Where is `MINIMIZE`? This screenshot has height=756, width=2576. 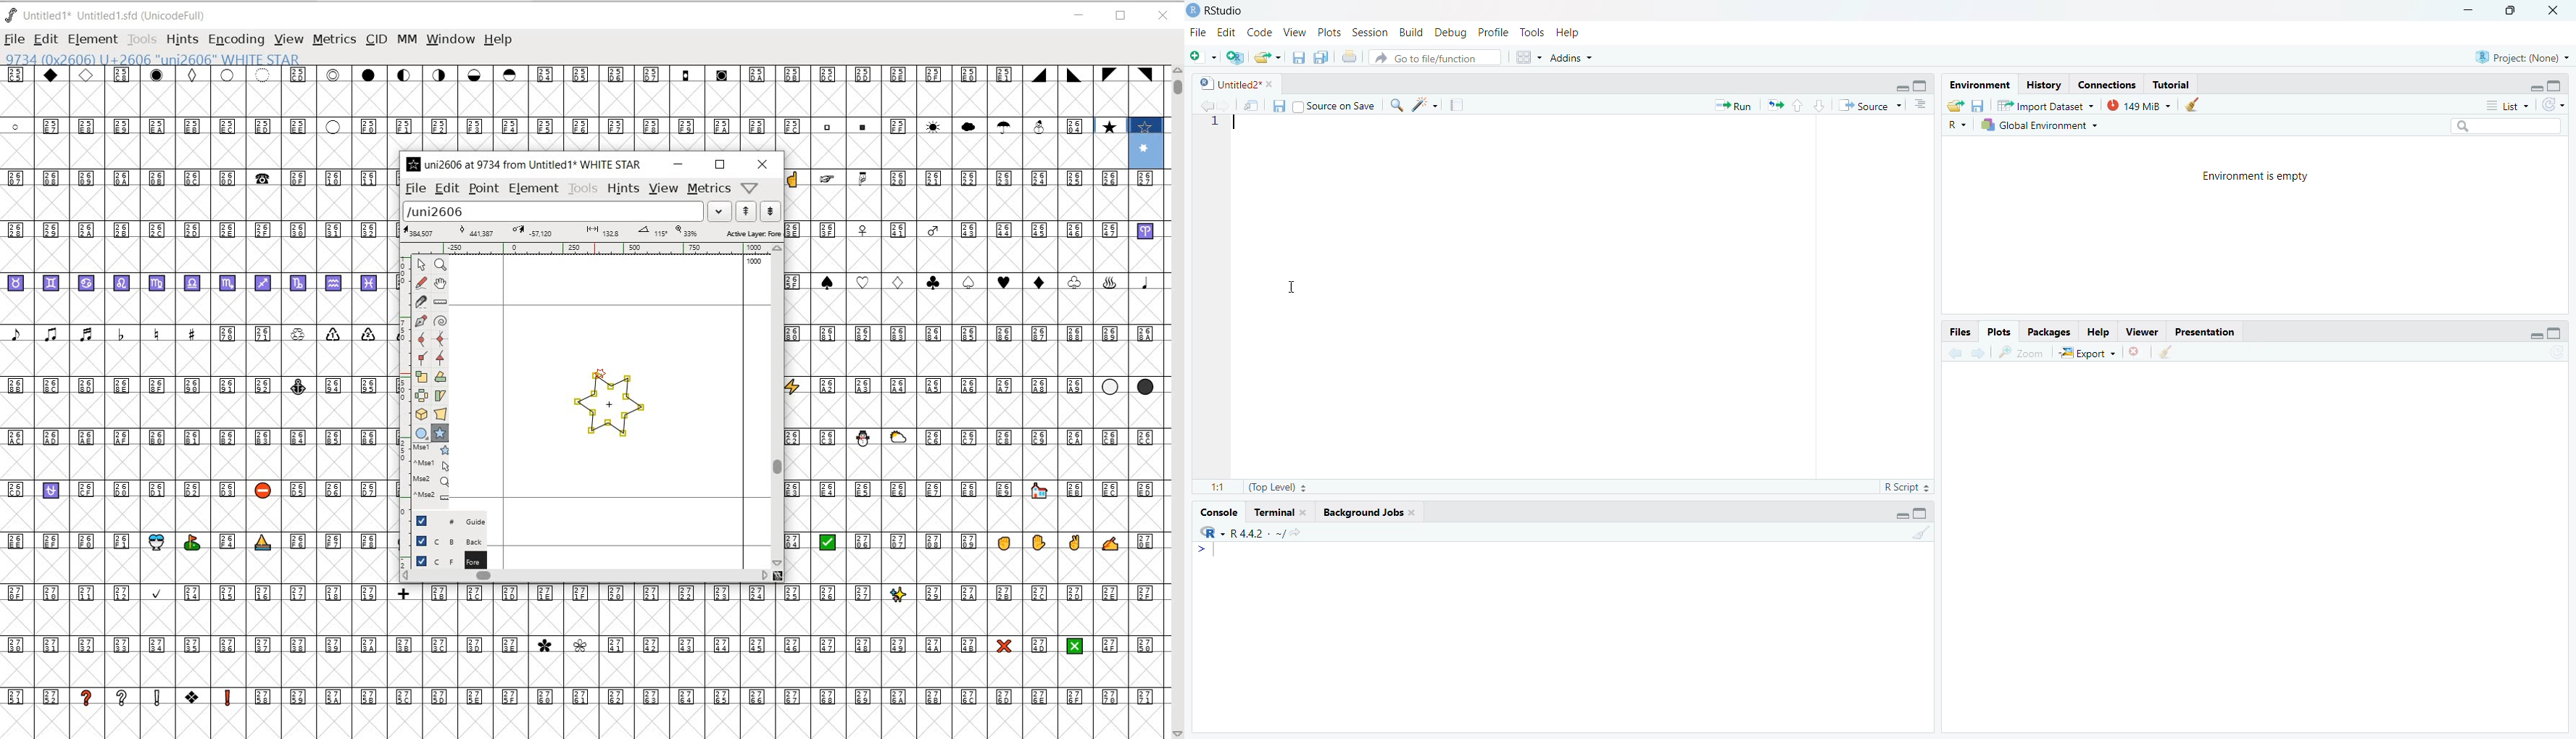
MINIMIZE is located at coordinates (1079, 15).